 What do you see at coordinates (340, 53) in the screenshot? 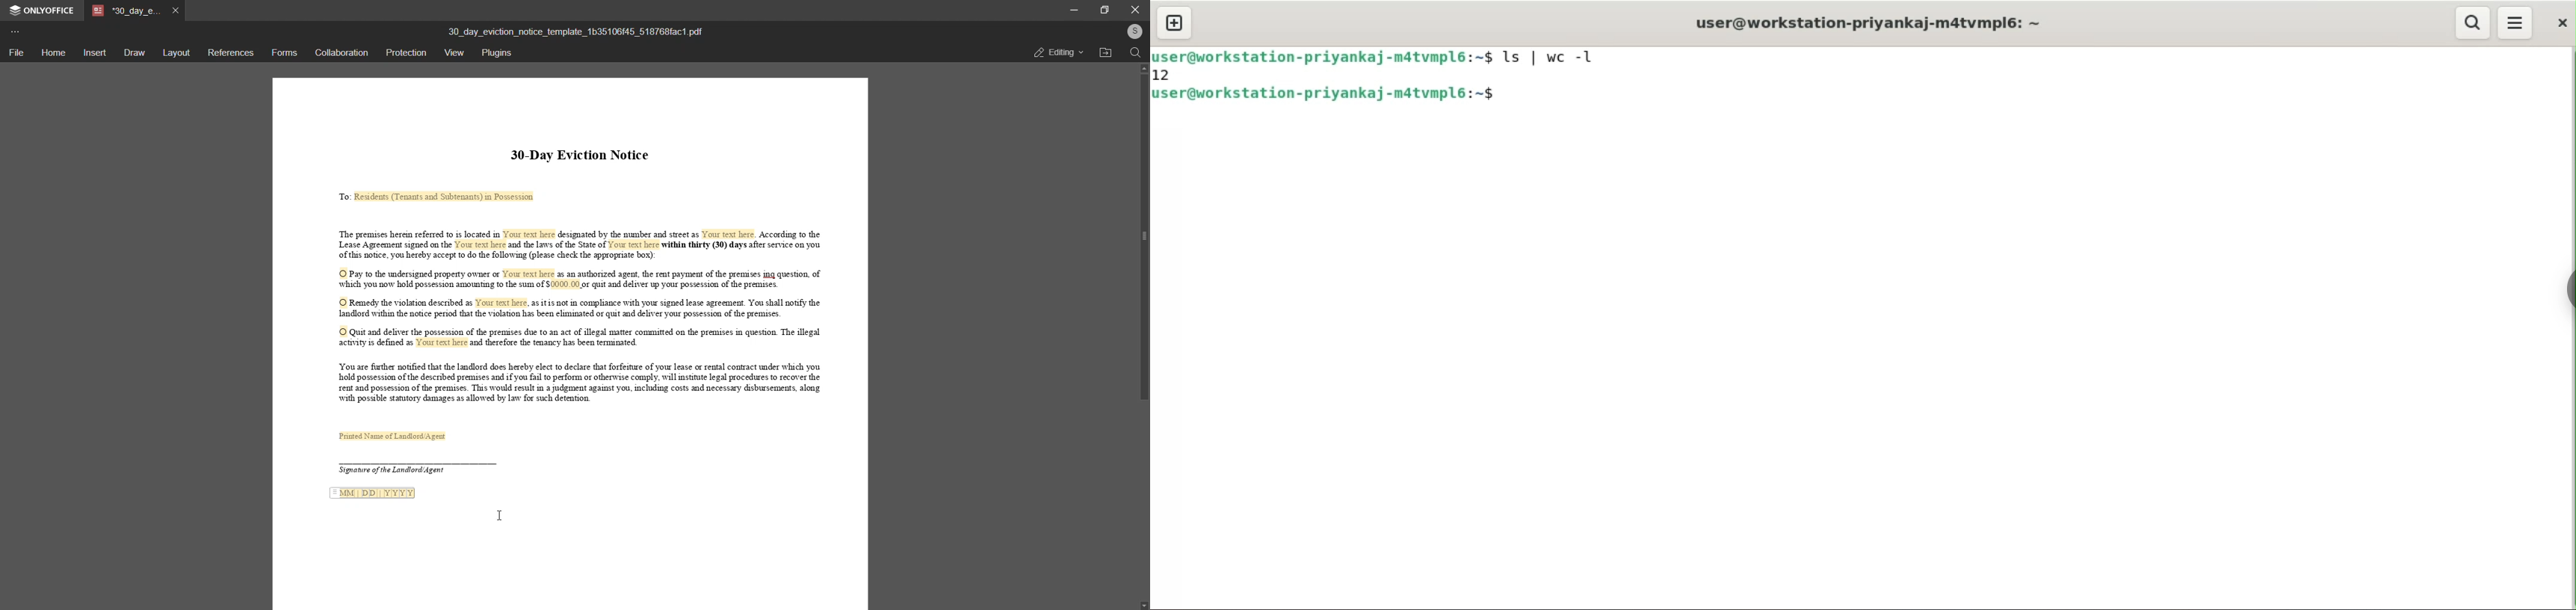
I see `collaboration` at bounding box center [340, 53].